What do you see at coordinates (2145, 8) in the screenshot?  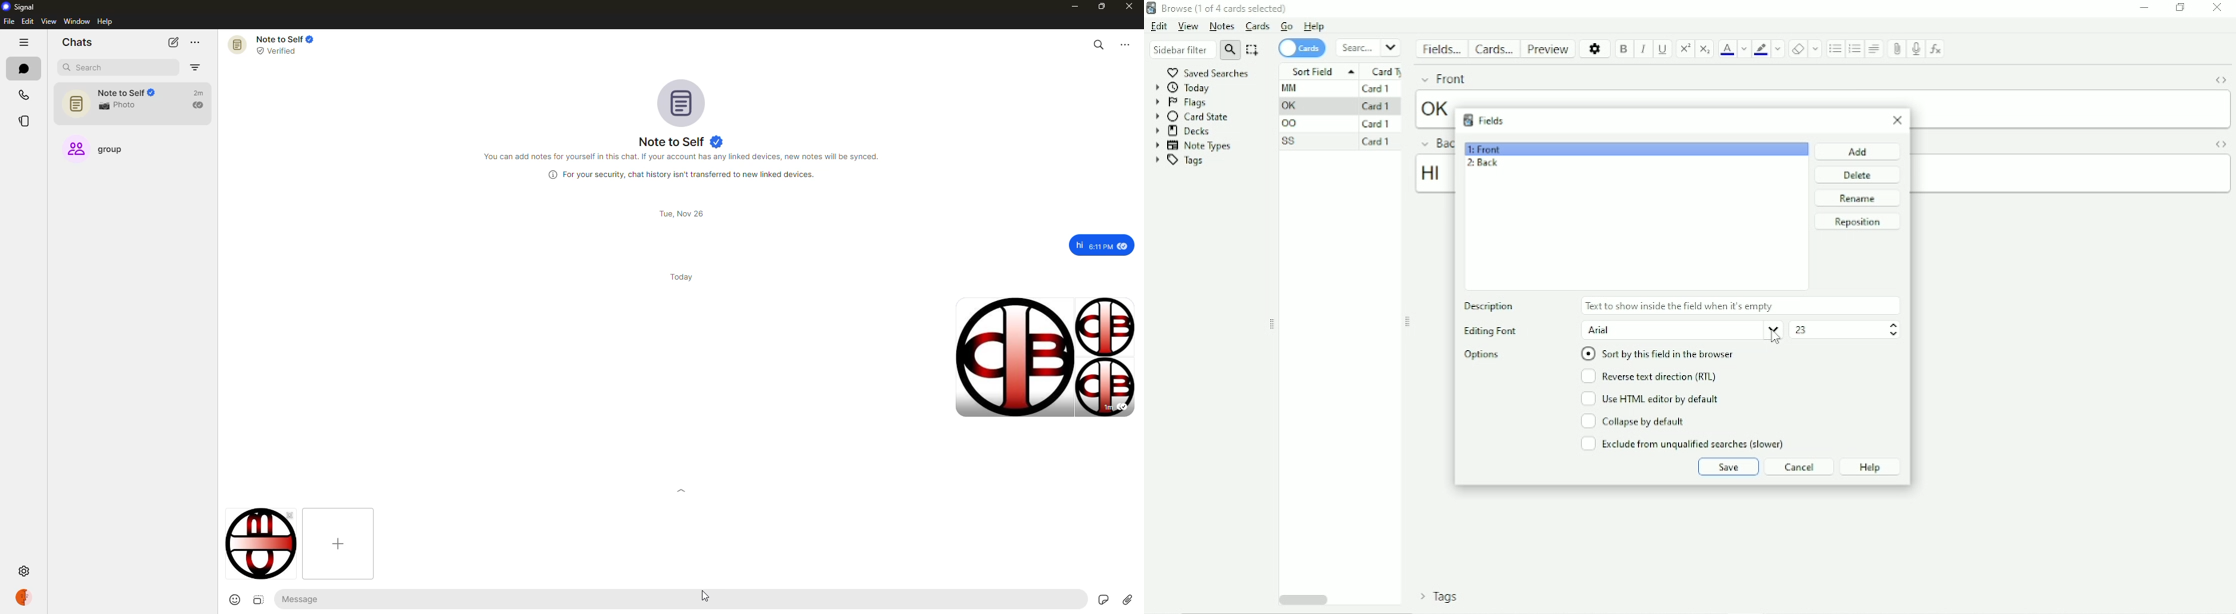 I see `Minimize` at bounding box center [2145, 8].